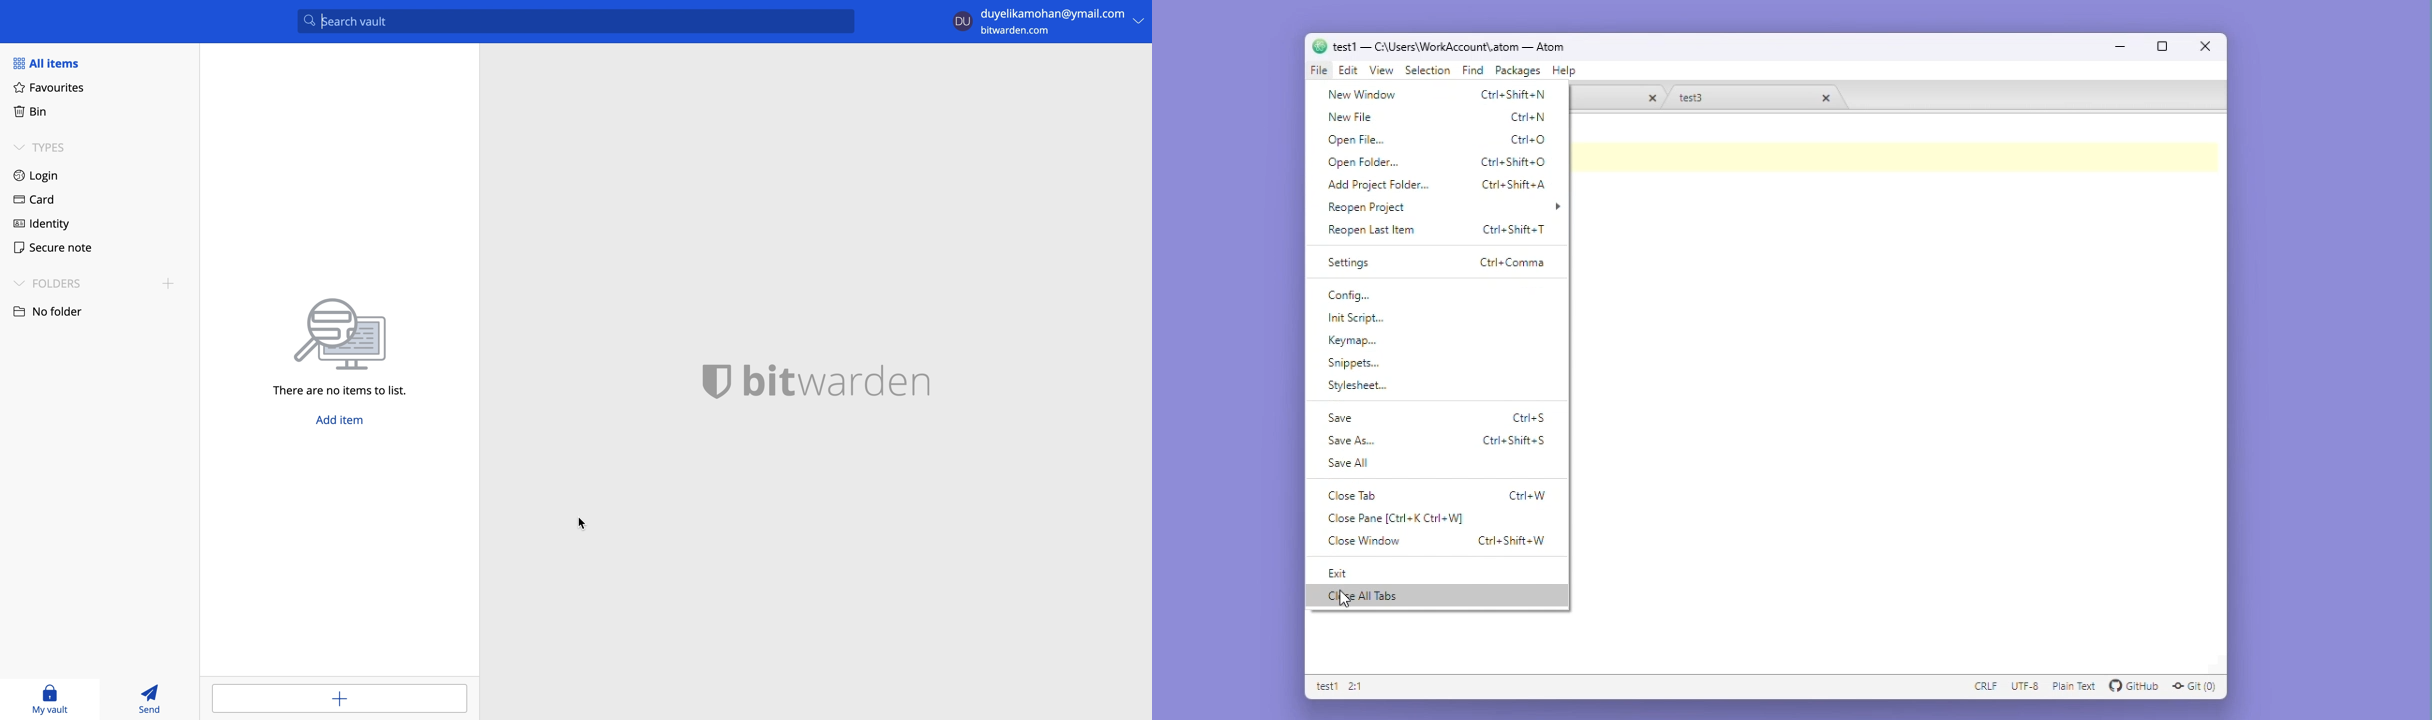 The height and width of the screenshot is (728, 2436). Describe the element at coordinates (54, 90) in the screenshot. I see `favourites` at that location.